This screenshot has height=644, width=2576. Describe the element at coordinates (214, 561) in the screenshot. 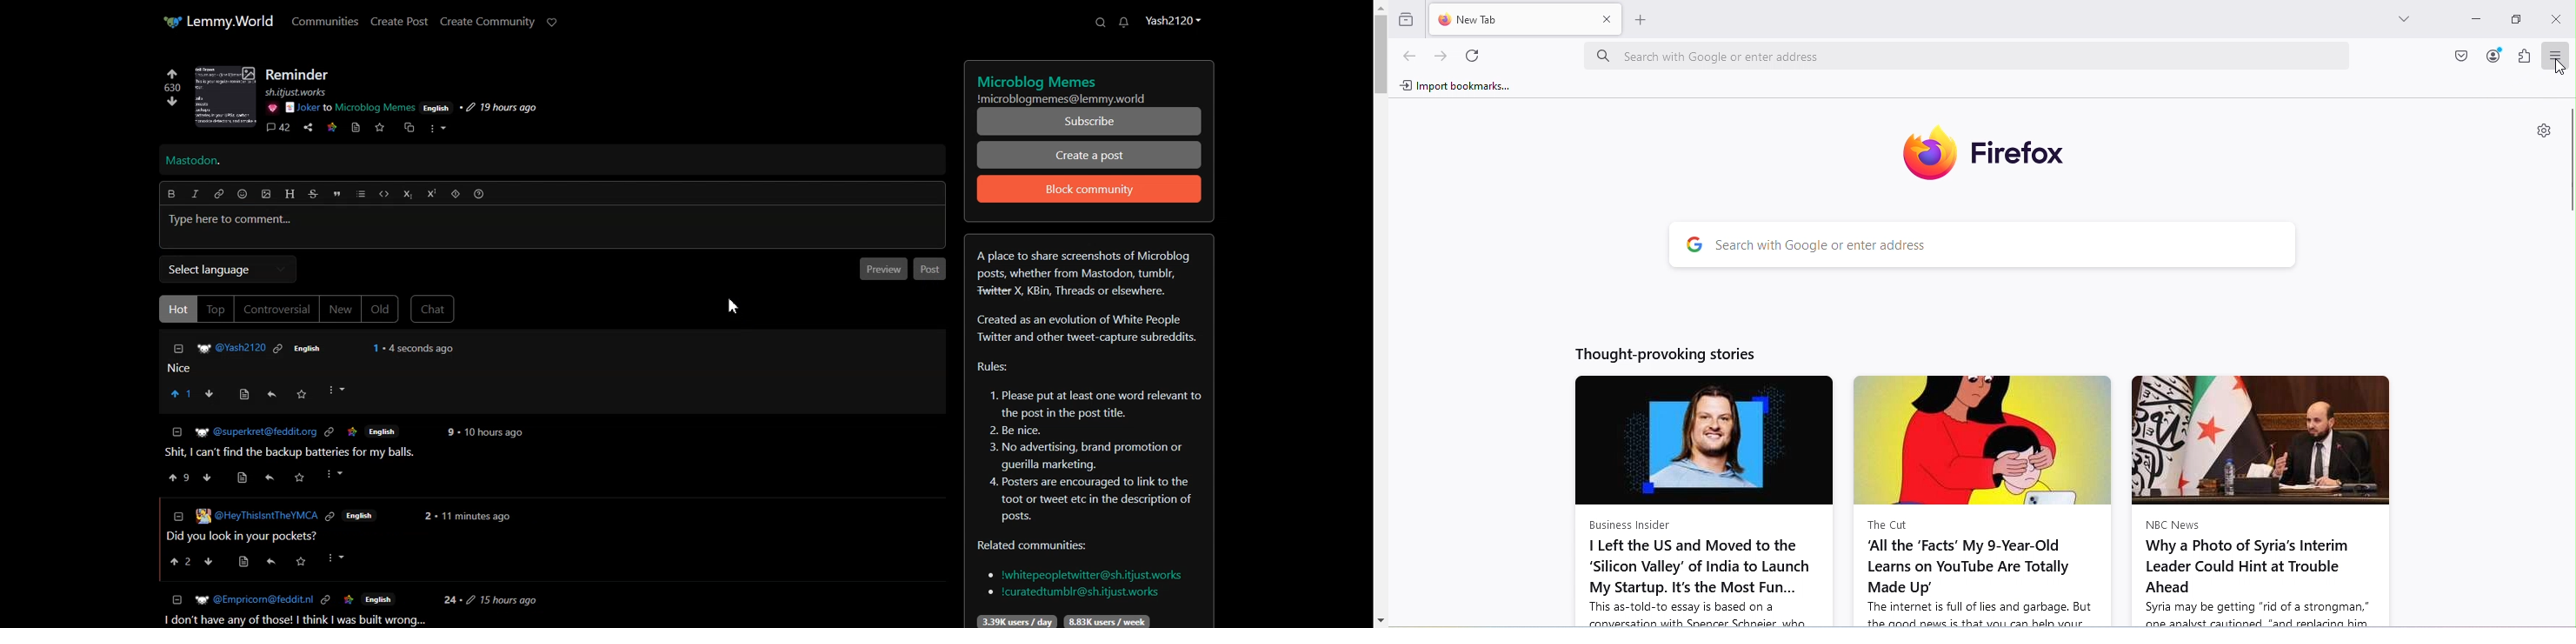

I see `` at that location.